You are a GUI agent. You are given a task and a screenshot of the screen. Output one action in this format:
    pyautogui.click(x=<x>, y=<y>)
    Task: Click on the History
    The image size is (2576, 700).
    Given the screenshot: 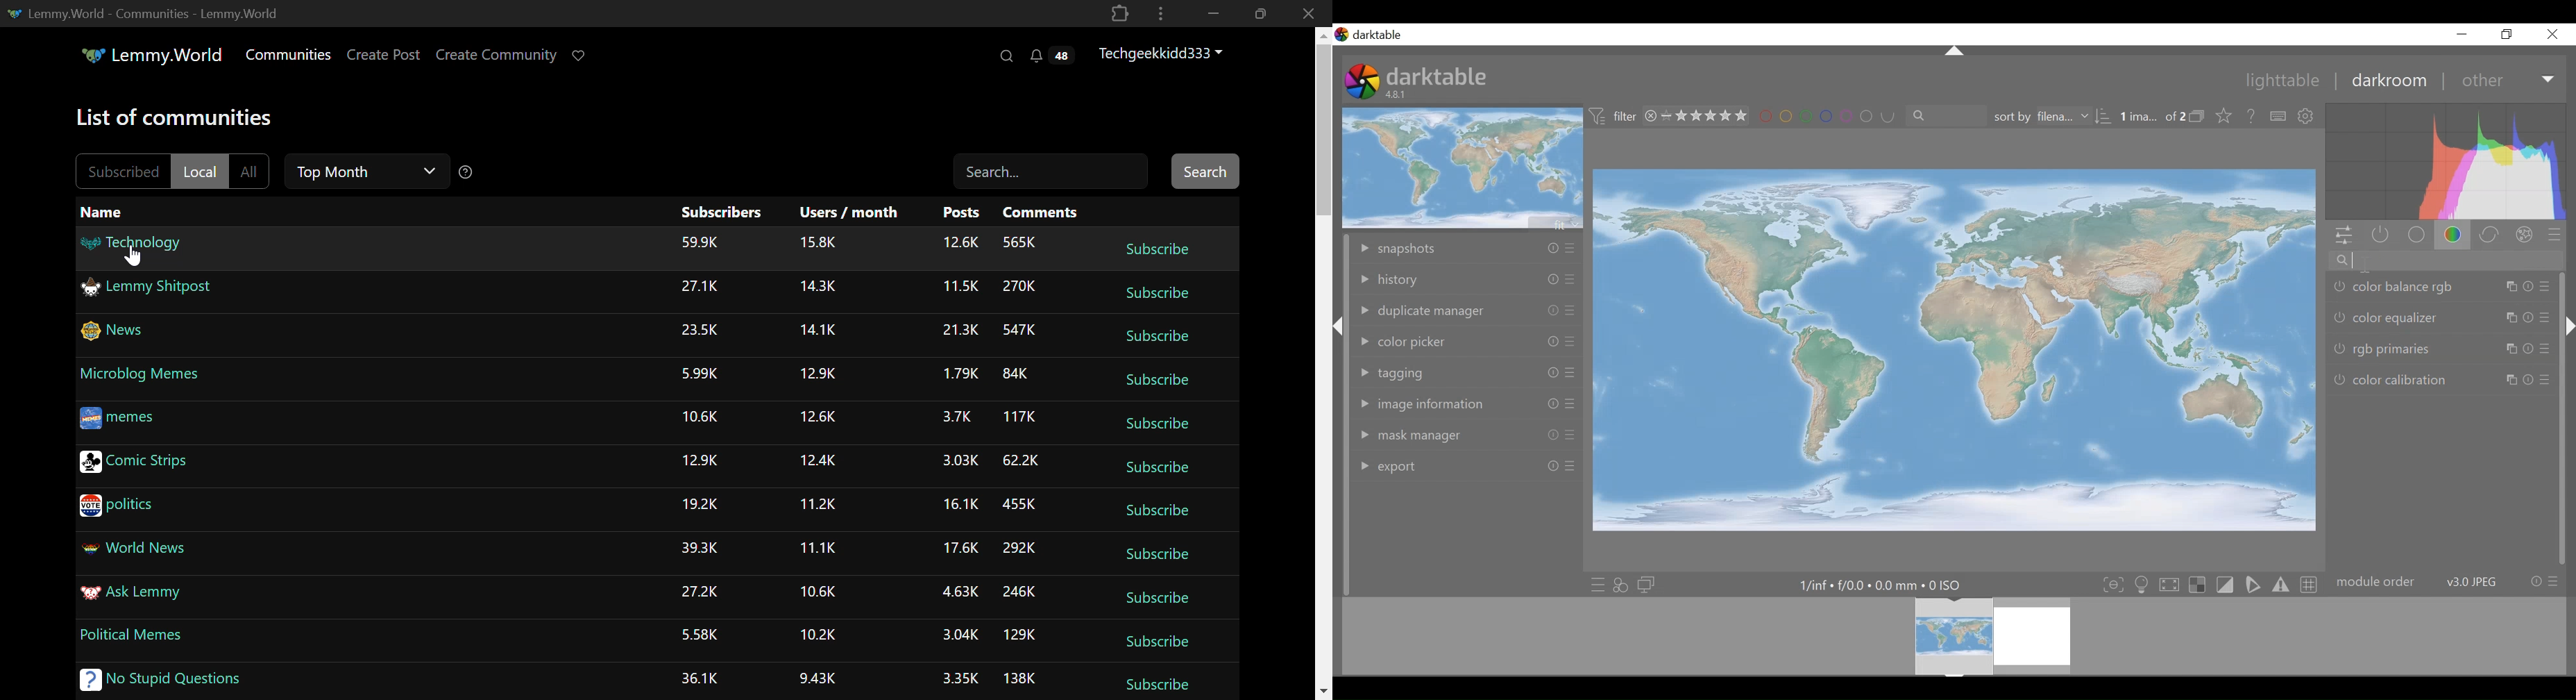 What is the action you would take?
    pyautogui.click(x=1466, y=279)
    